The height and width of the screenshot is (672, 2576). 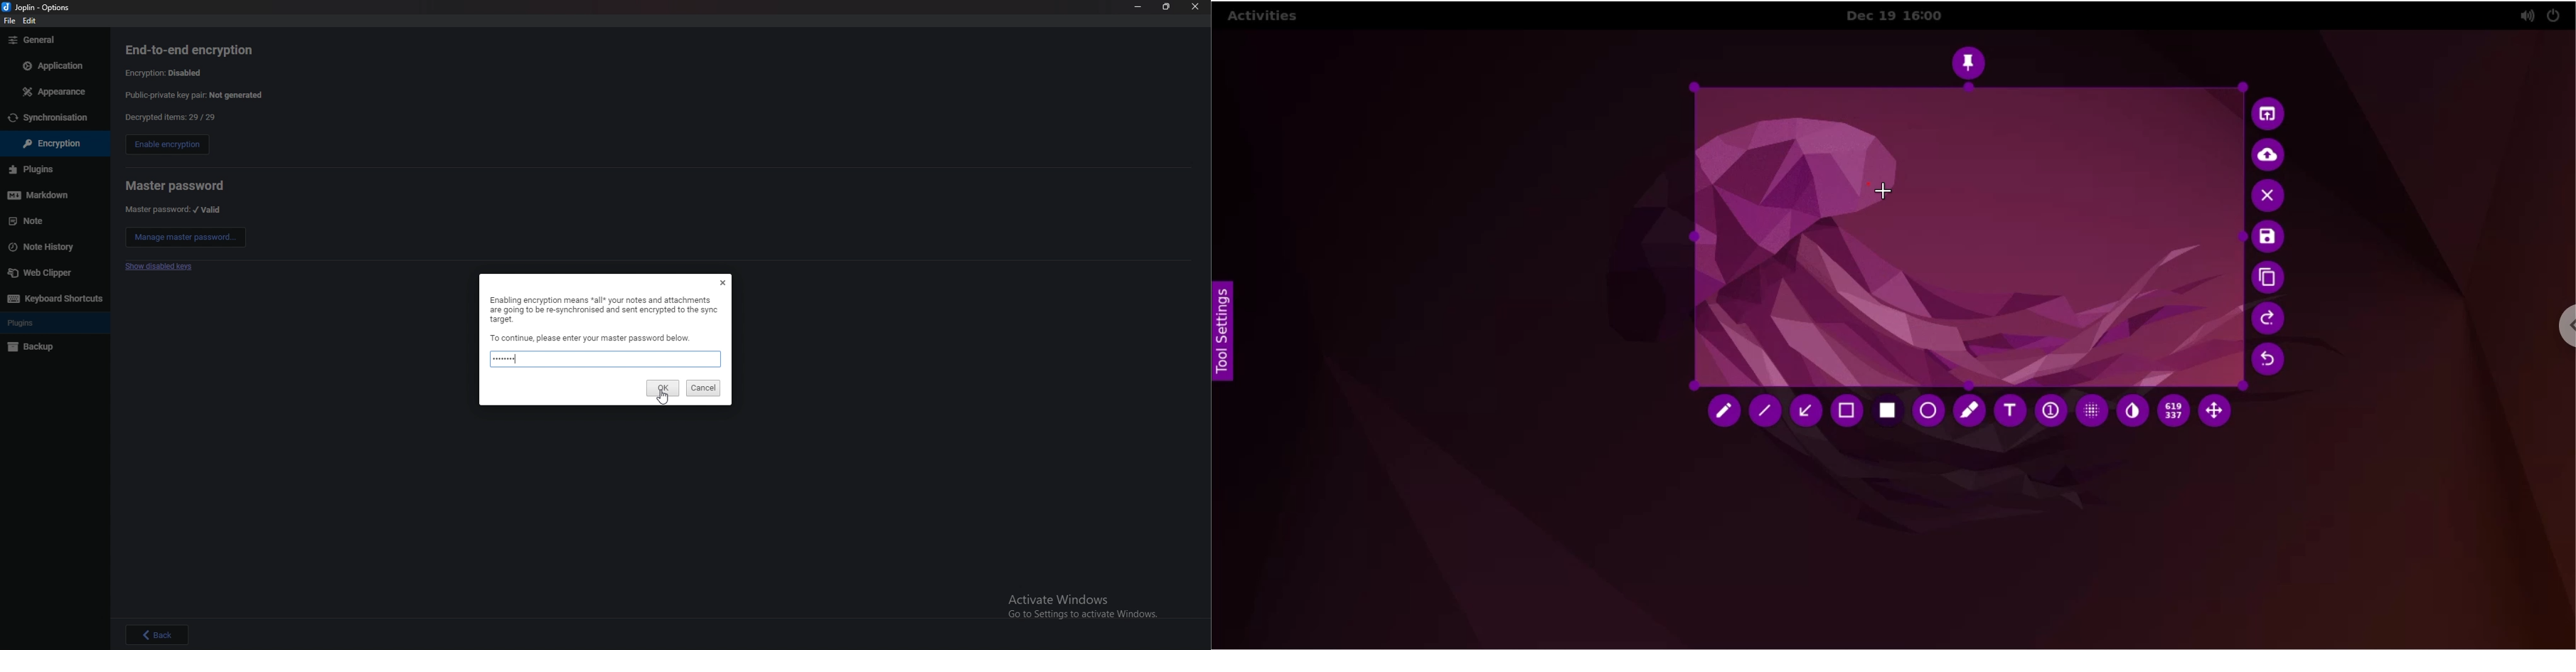 I want to click on , so click(x=47, y=118).